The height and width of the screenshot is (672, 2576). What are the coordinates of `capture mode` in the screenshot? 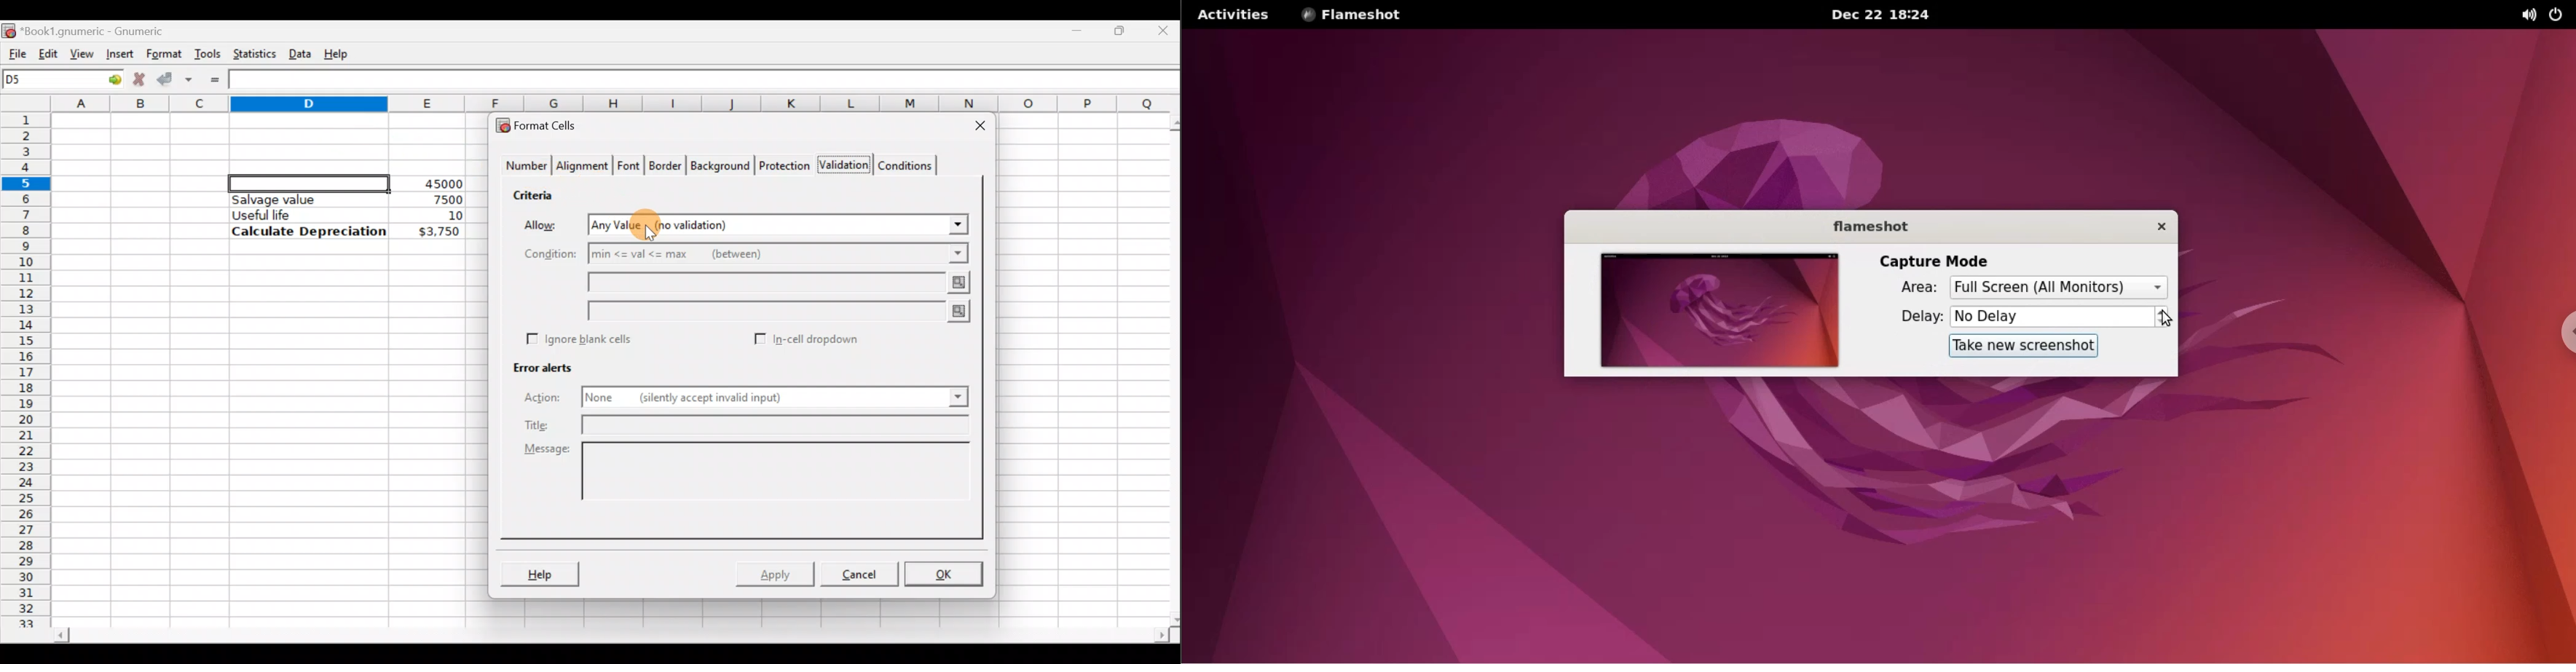 It's located at (1939, 259).